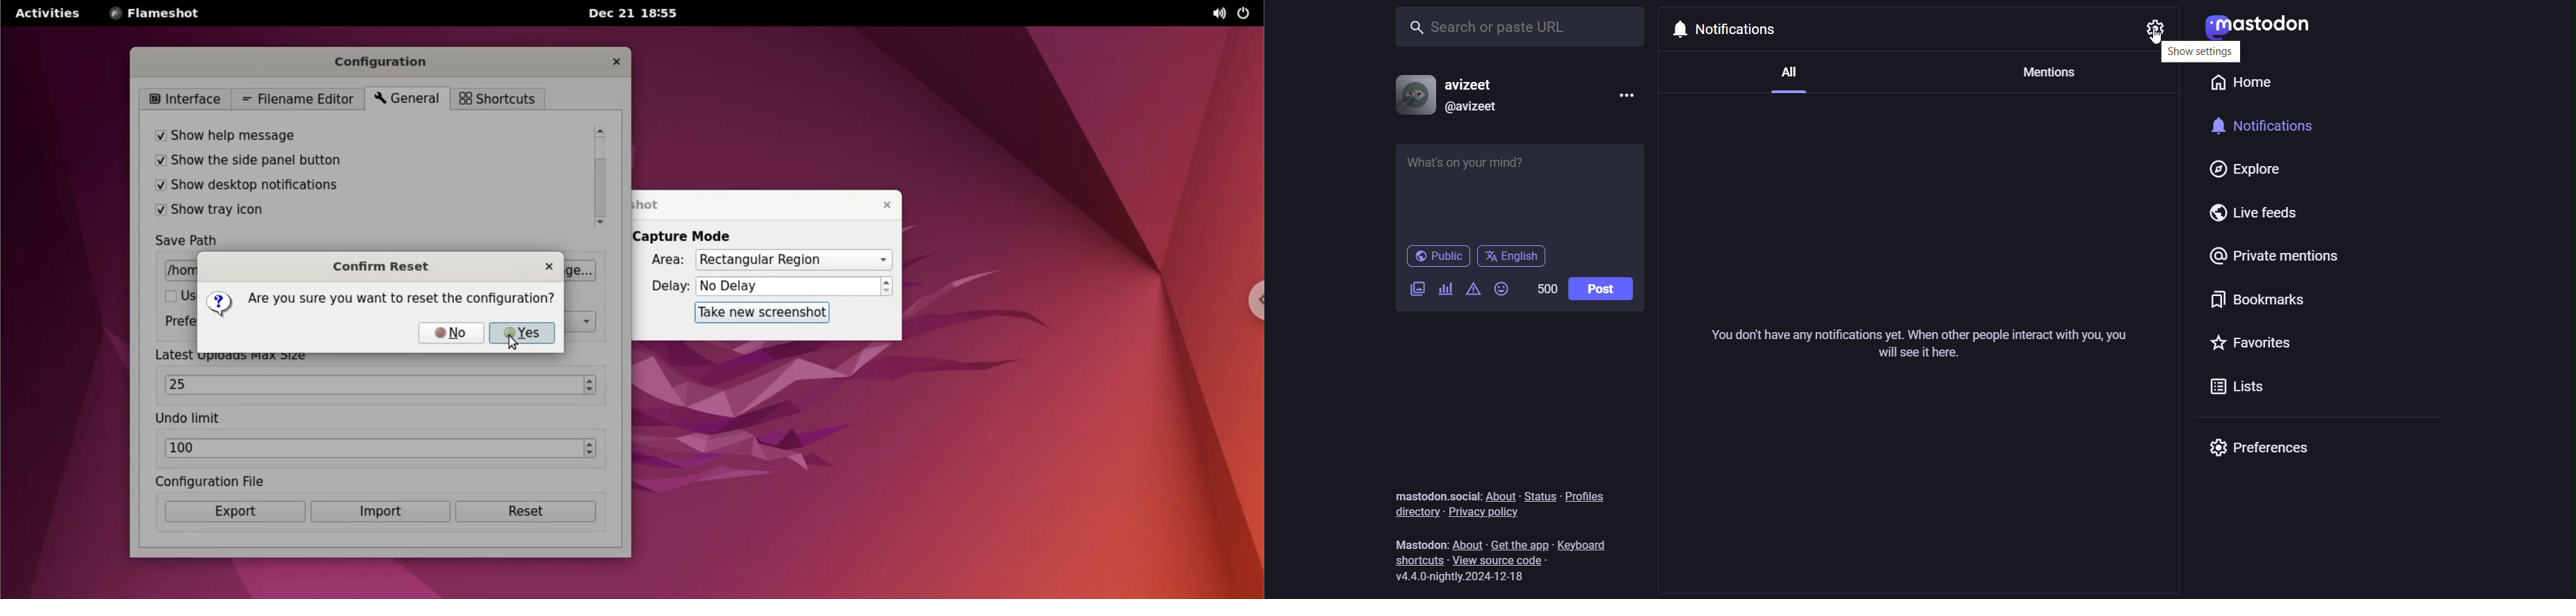  What do you see at coordinates (1478, 83) in the screenshot?
I see `username` at bounding box center [1478, 83].